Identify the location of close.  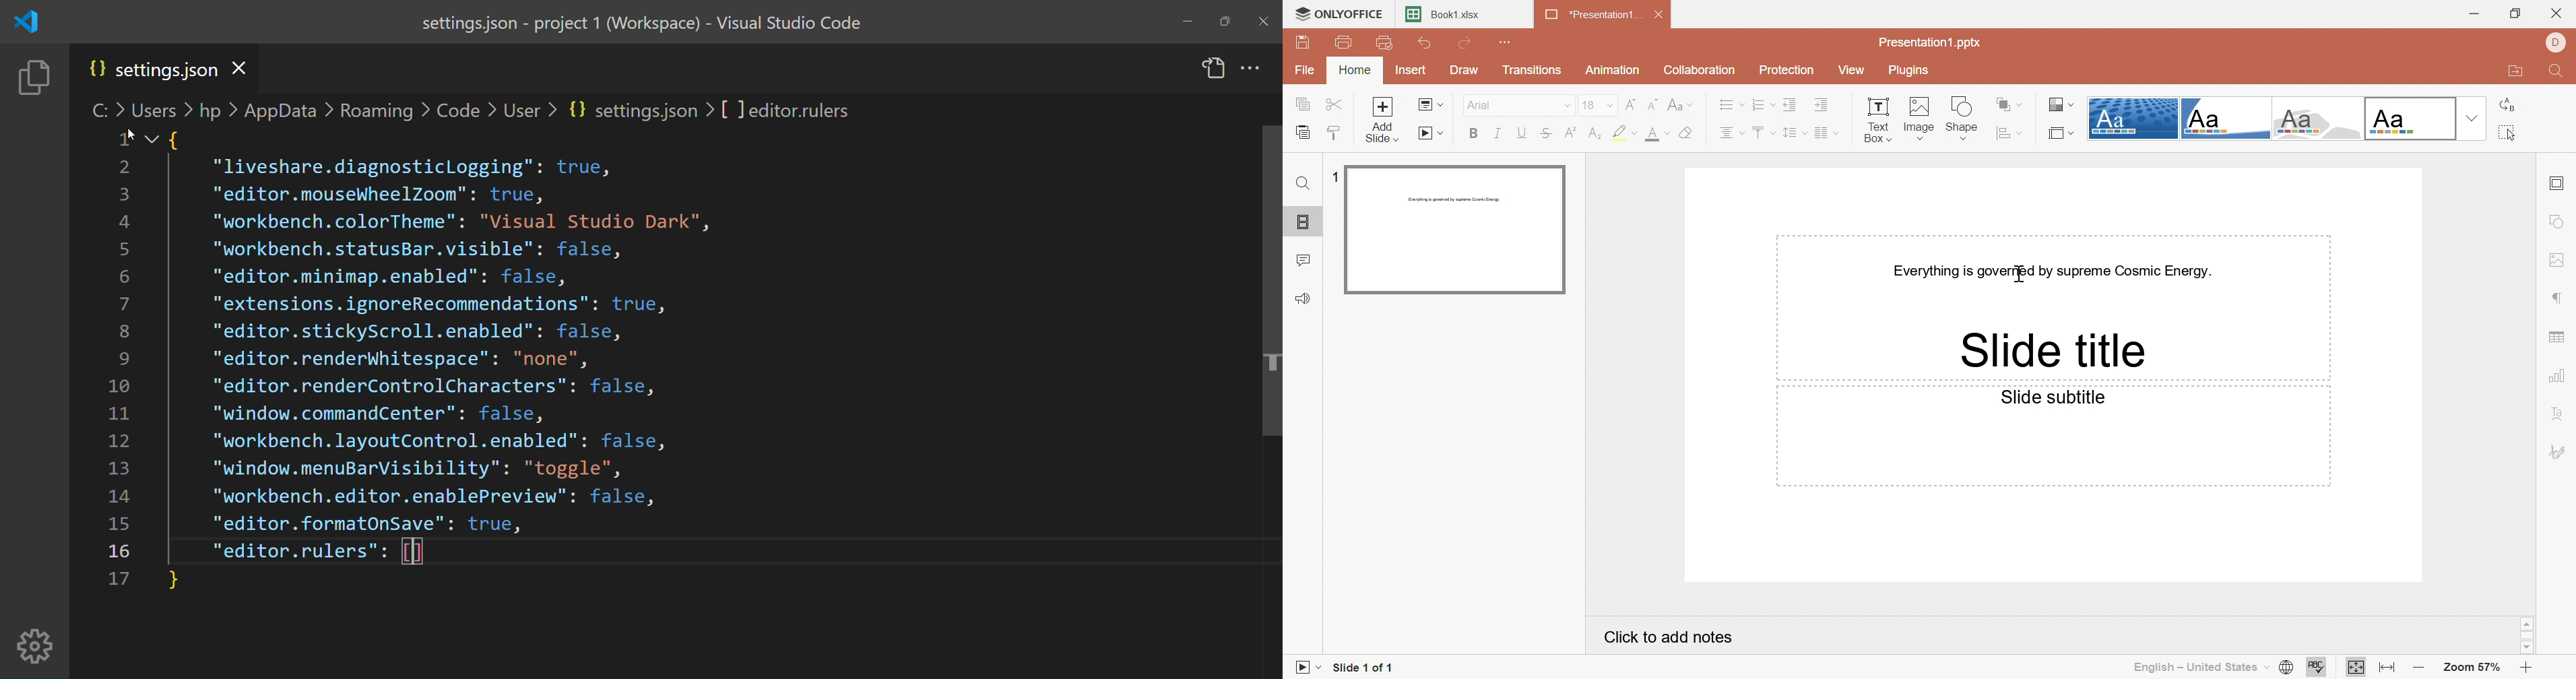
(1266, 23).